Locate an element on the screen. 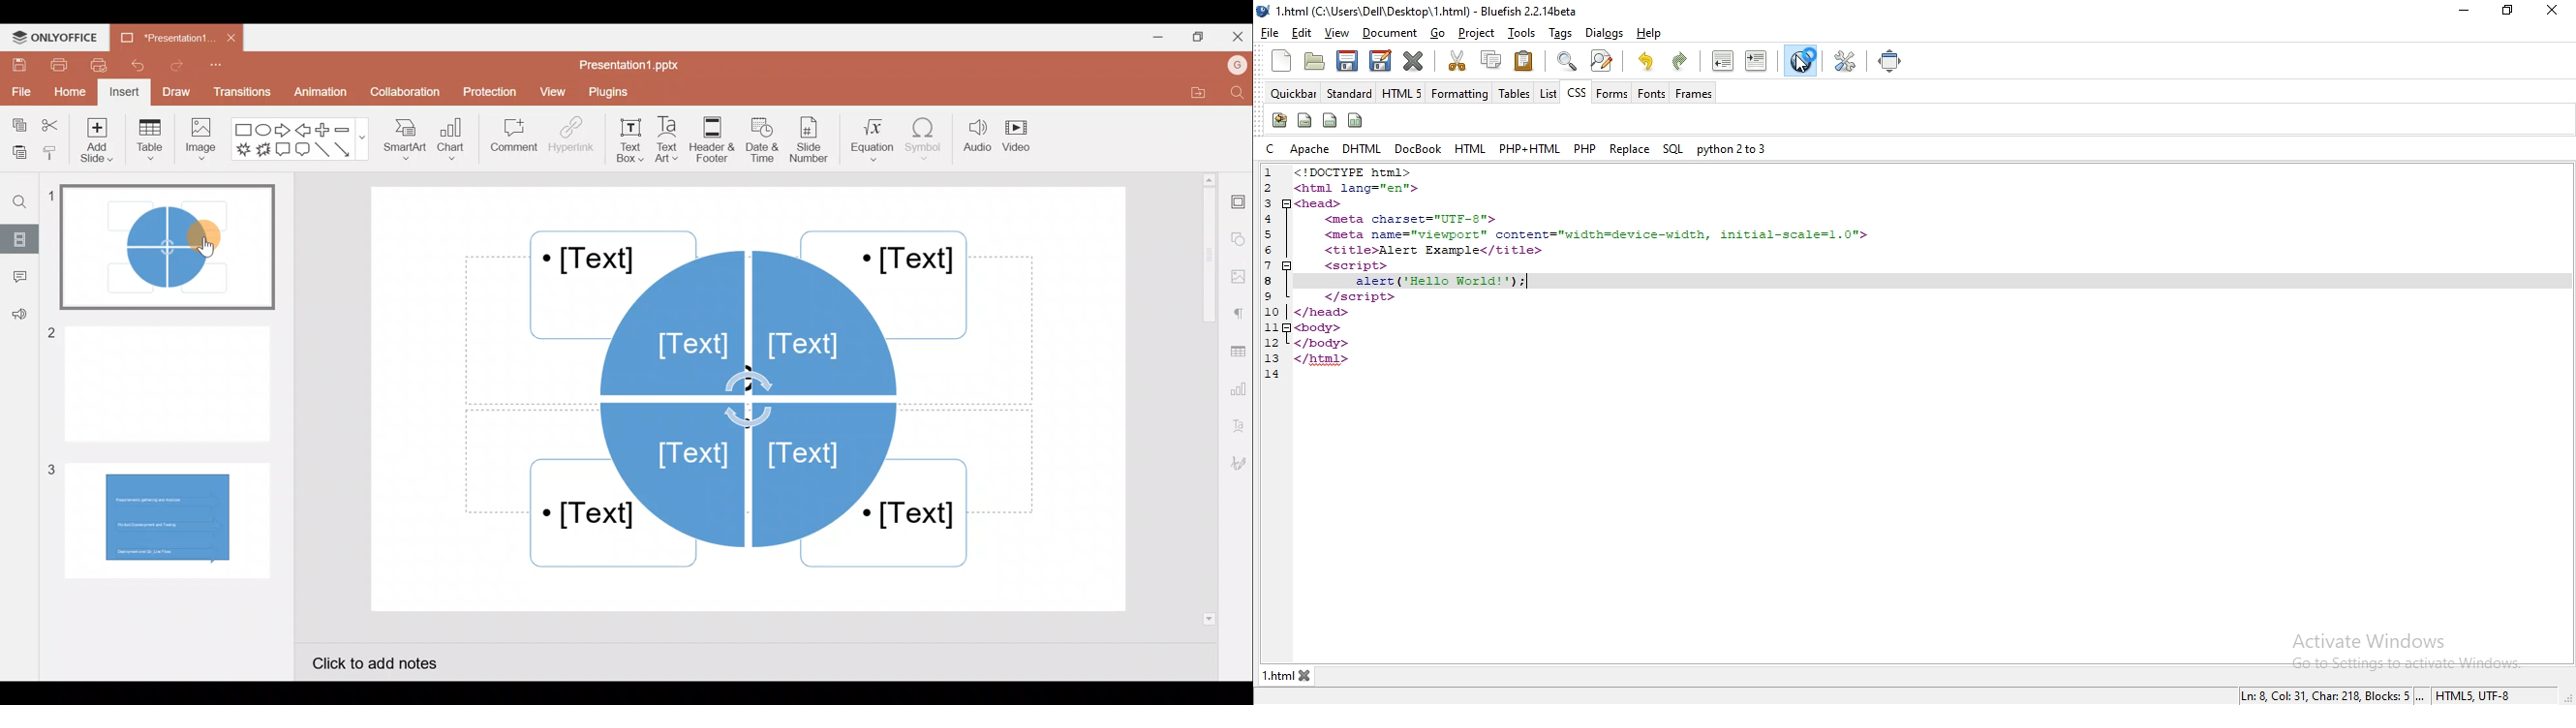 This screenshot has height=728, width=2576. search is located at coordinates (1603, 60).